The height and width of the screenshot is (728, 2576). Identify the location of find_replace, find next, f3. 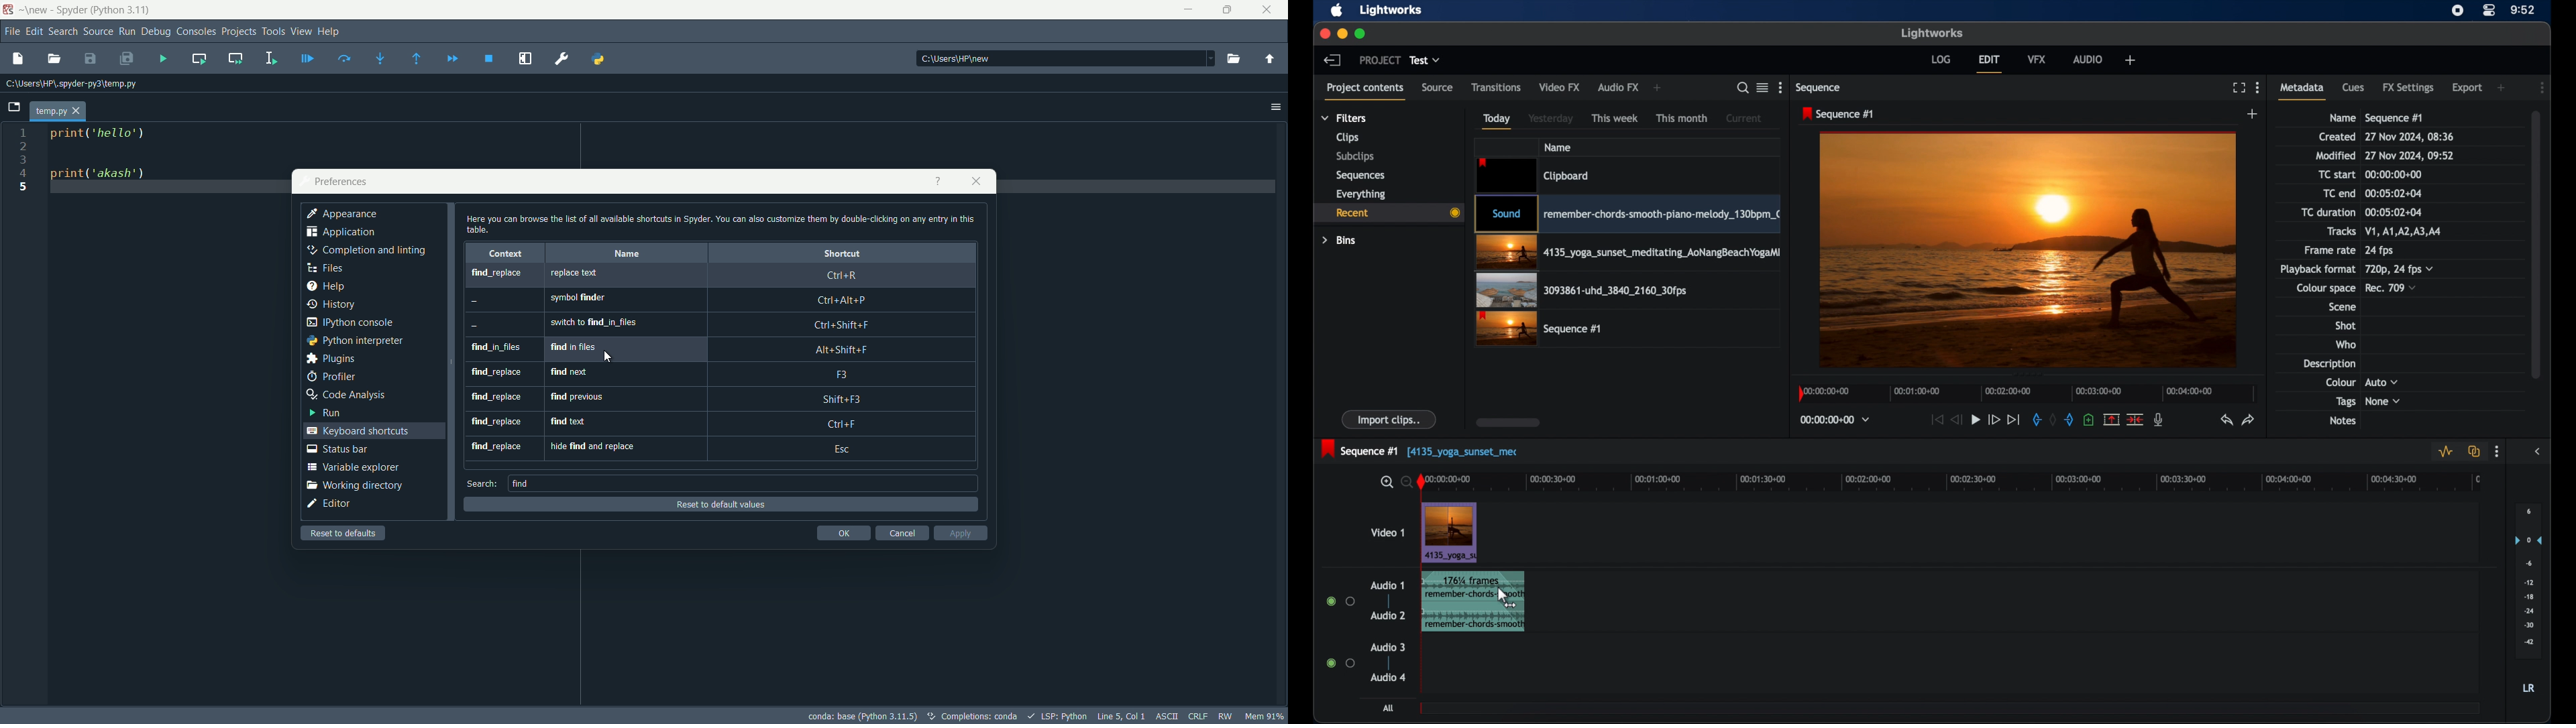
(720, 376).